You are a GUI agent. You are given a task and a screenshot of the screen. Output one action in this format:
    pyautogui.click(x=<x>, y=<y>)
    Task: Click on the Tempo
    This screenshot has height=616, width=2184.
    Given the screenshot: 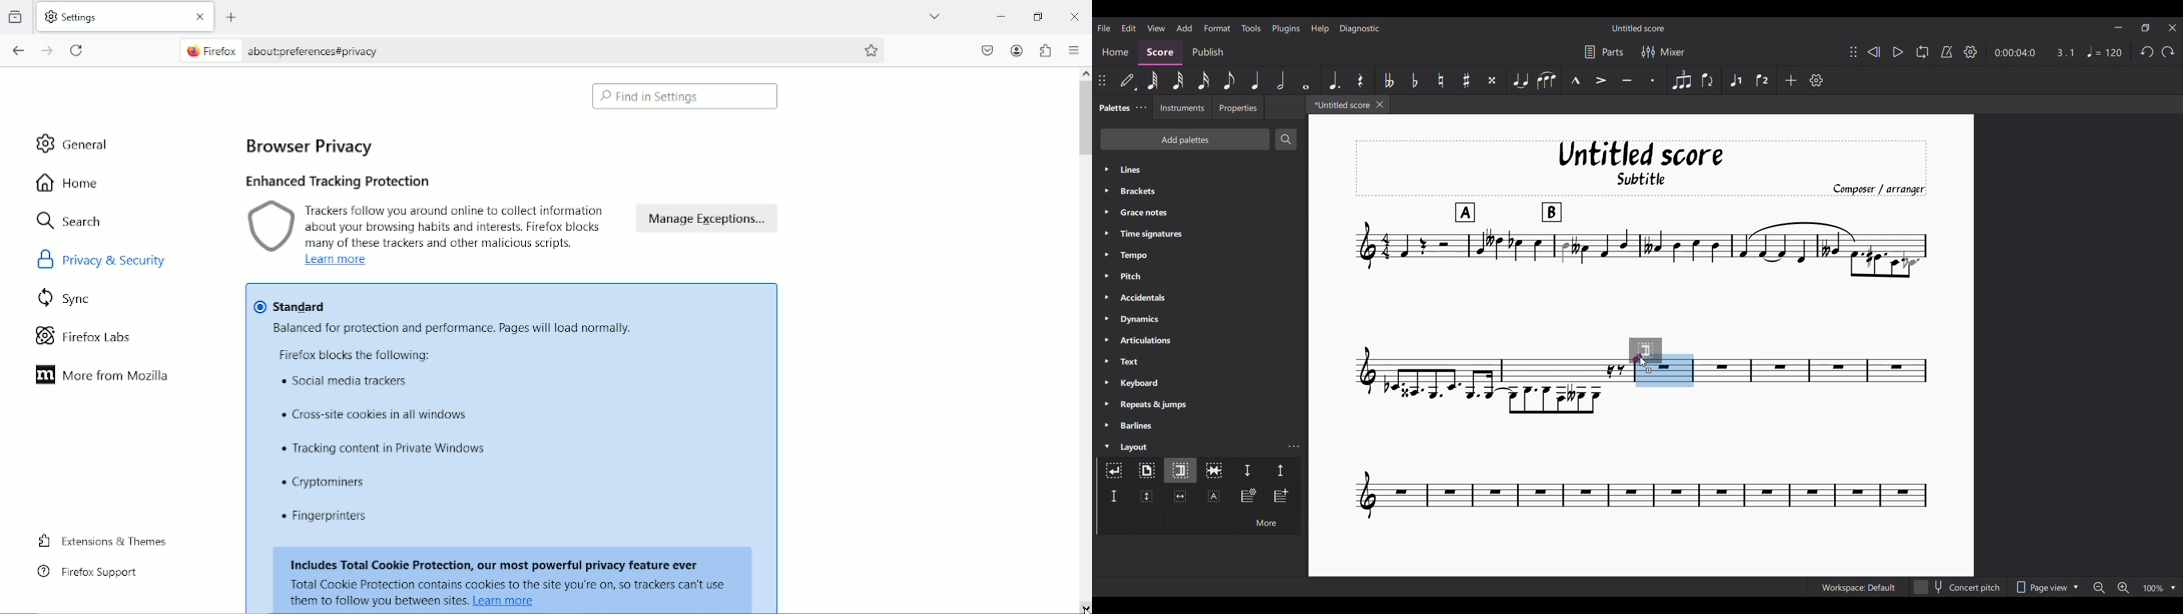 What is the action you would take?
    pyautogui.click(x=1200, y=255)
    